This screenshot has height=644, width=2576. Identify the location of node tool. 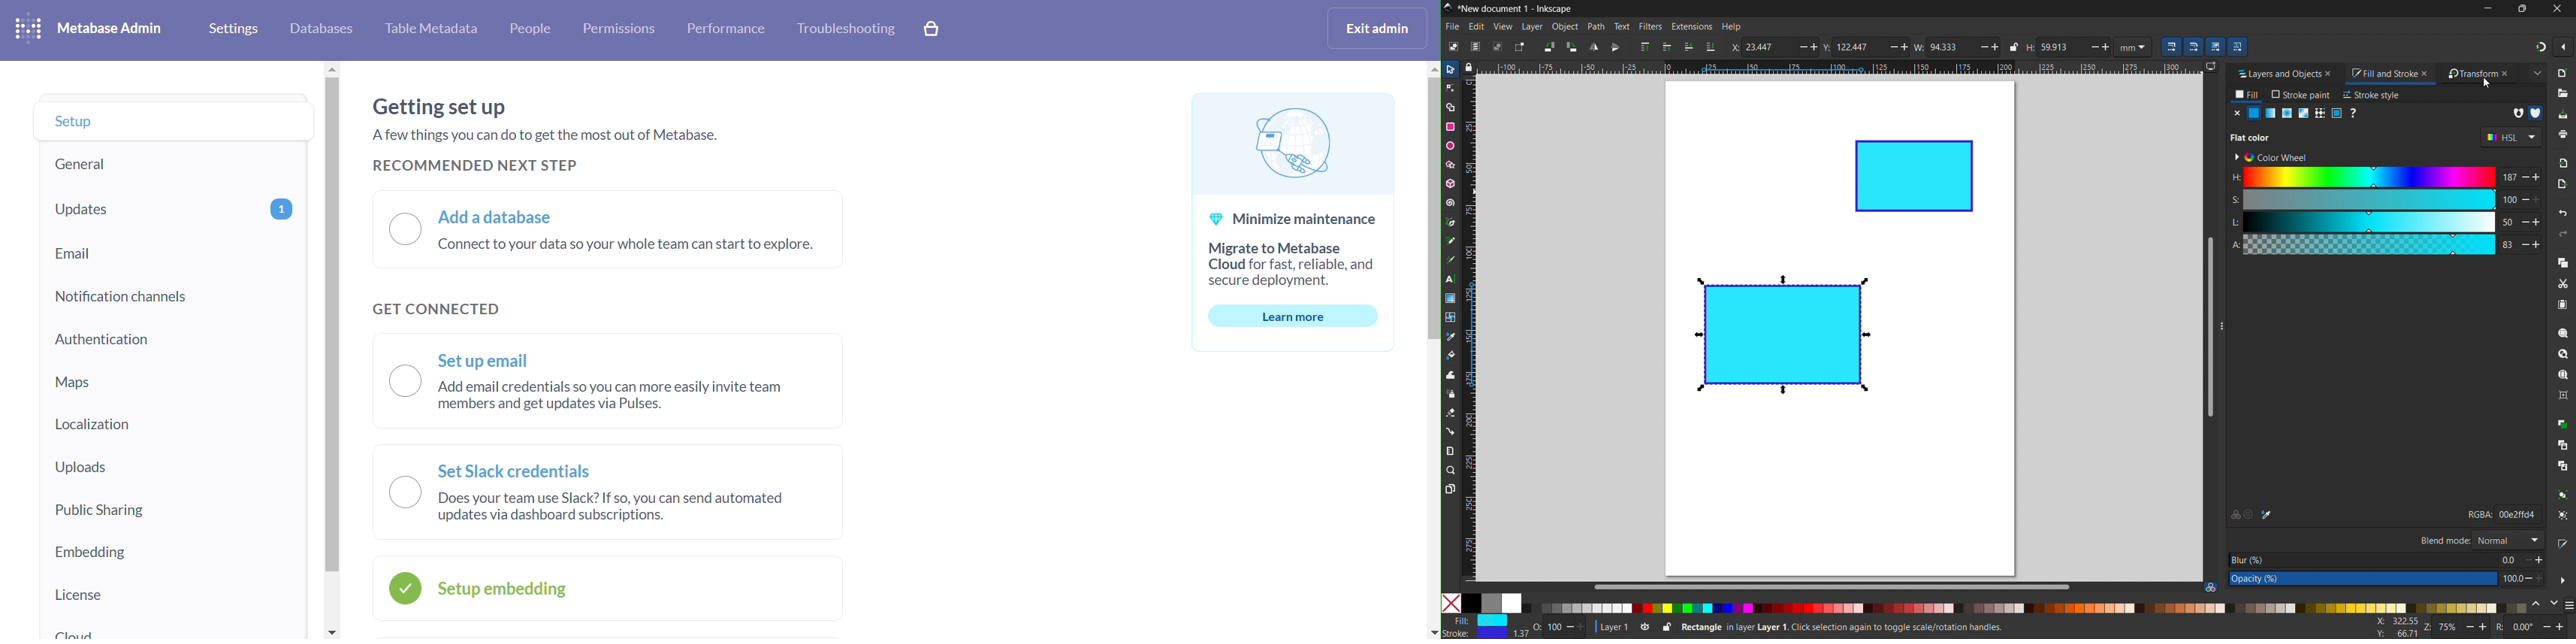
(1450, 87).